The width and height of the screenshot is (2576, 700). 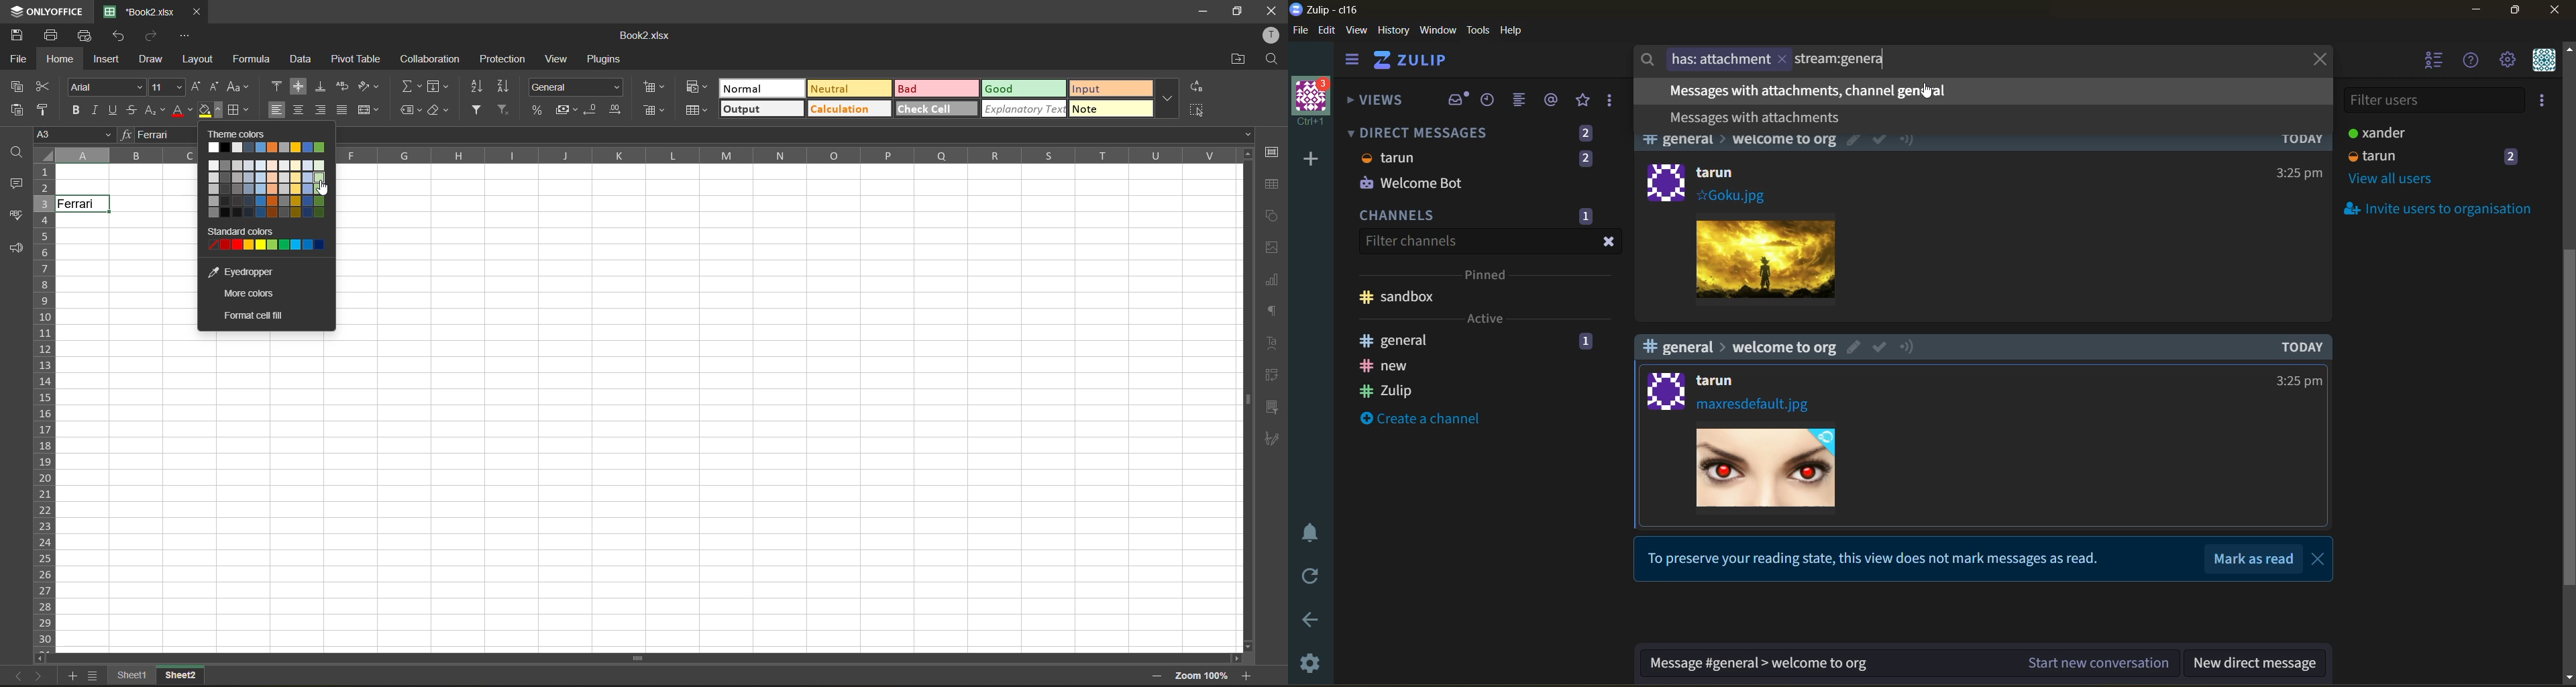 I want to click on close, so click(x=2320, y=560).